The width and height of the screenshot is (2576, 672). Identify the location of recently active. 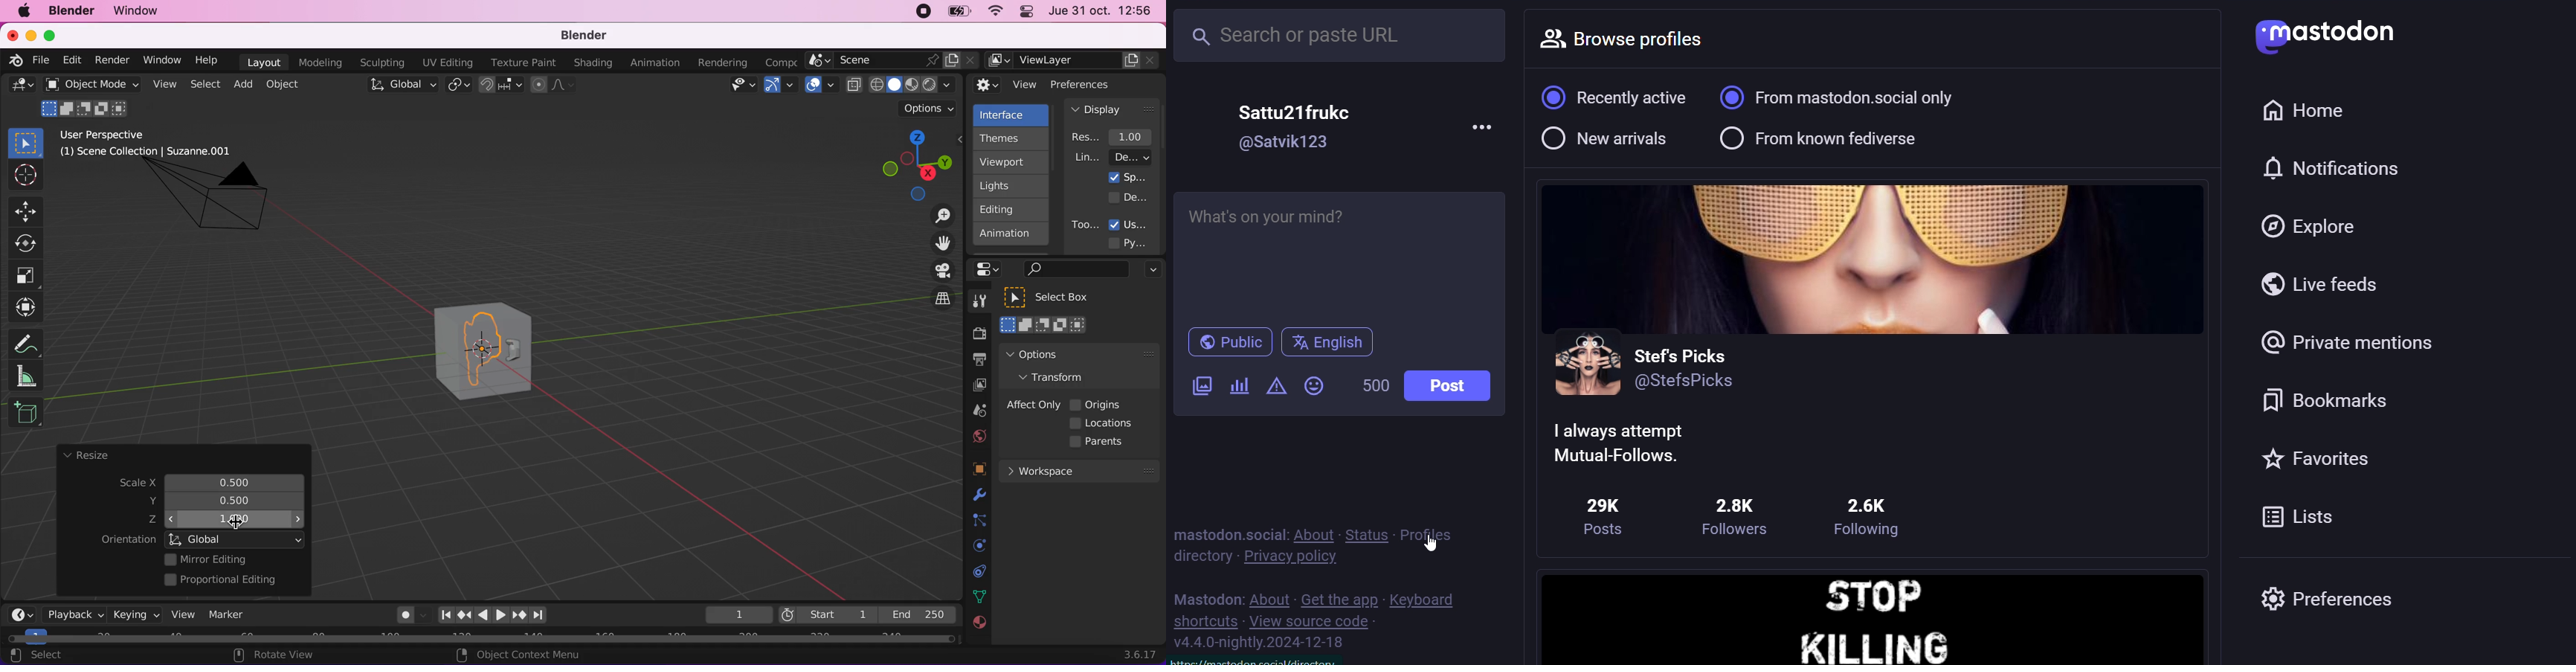
(1615, 97).